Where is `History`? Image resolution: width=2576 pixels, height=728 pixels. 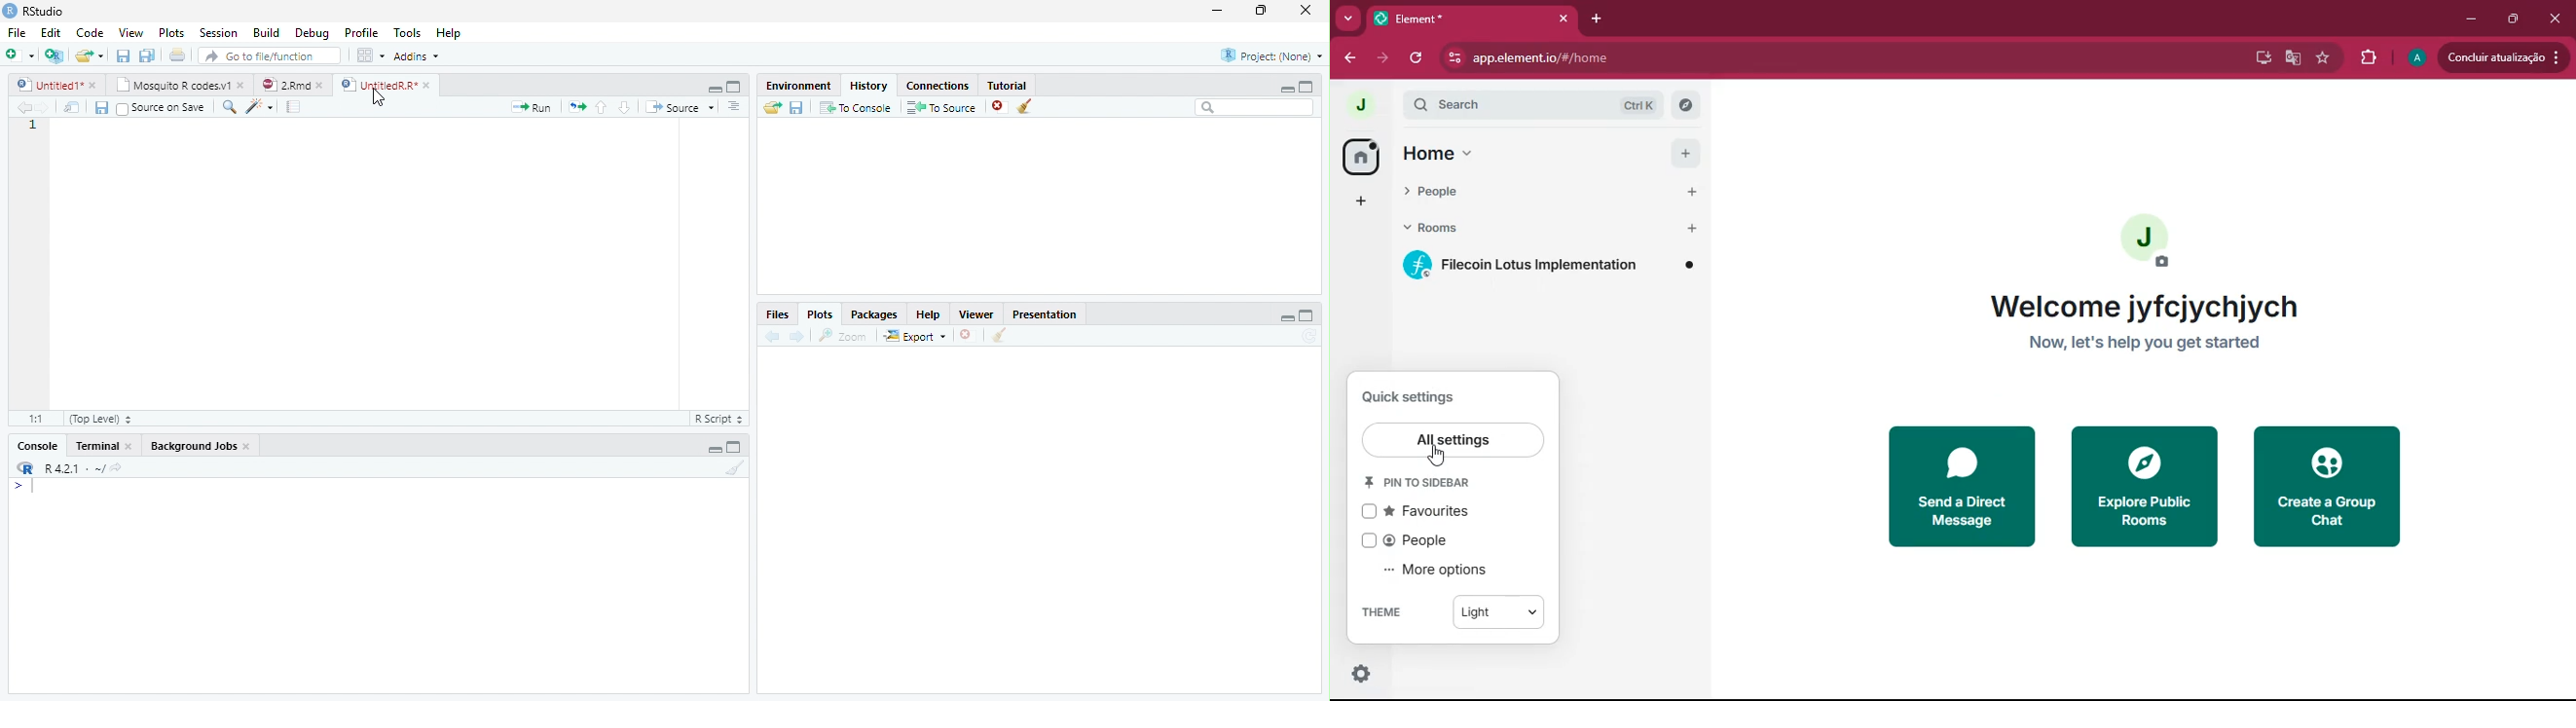 History is located at coordinates (866, 86).